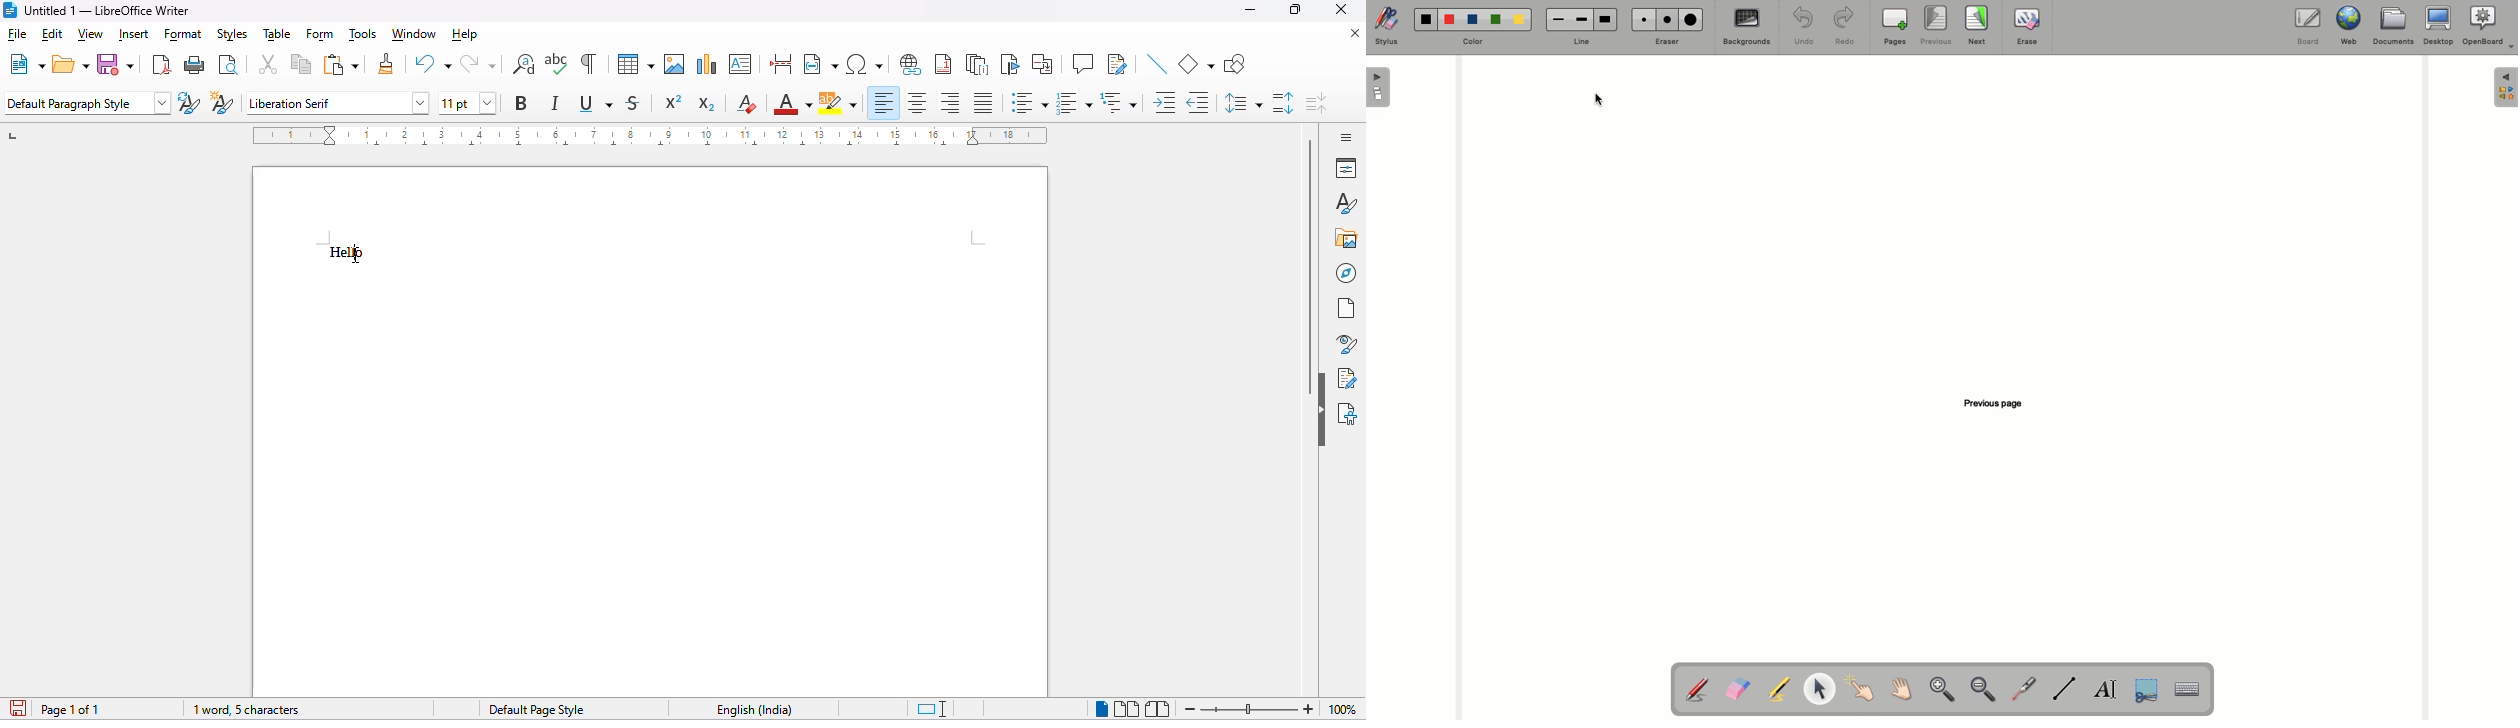  What do you see at coordinates (91, 34) in the screenshot?
I see `view` at bounding box center [91, 34].